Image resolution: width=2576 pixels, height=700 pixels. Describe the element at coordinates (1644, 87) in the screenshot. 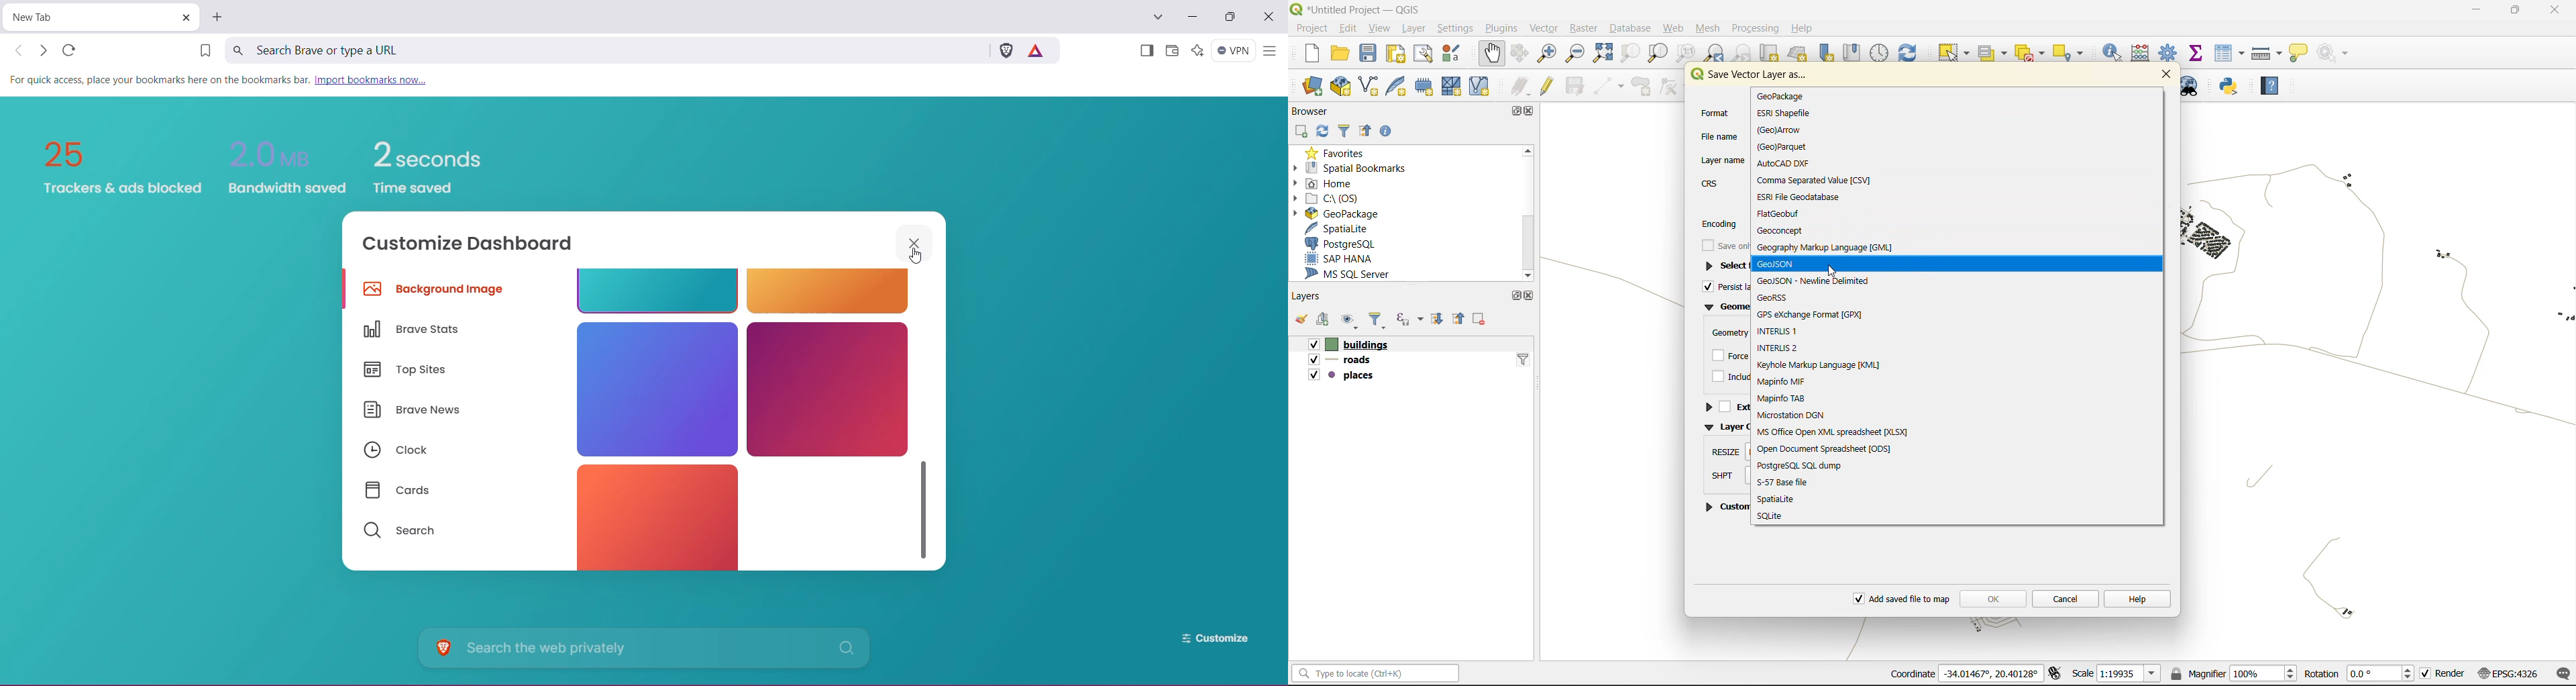

I see `add polygon` at that location.